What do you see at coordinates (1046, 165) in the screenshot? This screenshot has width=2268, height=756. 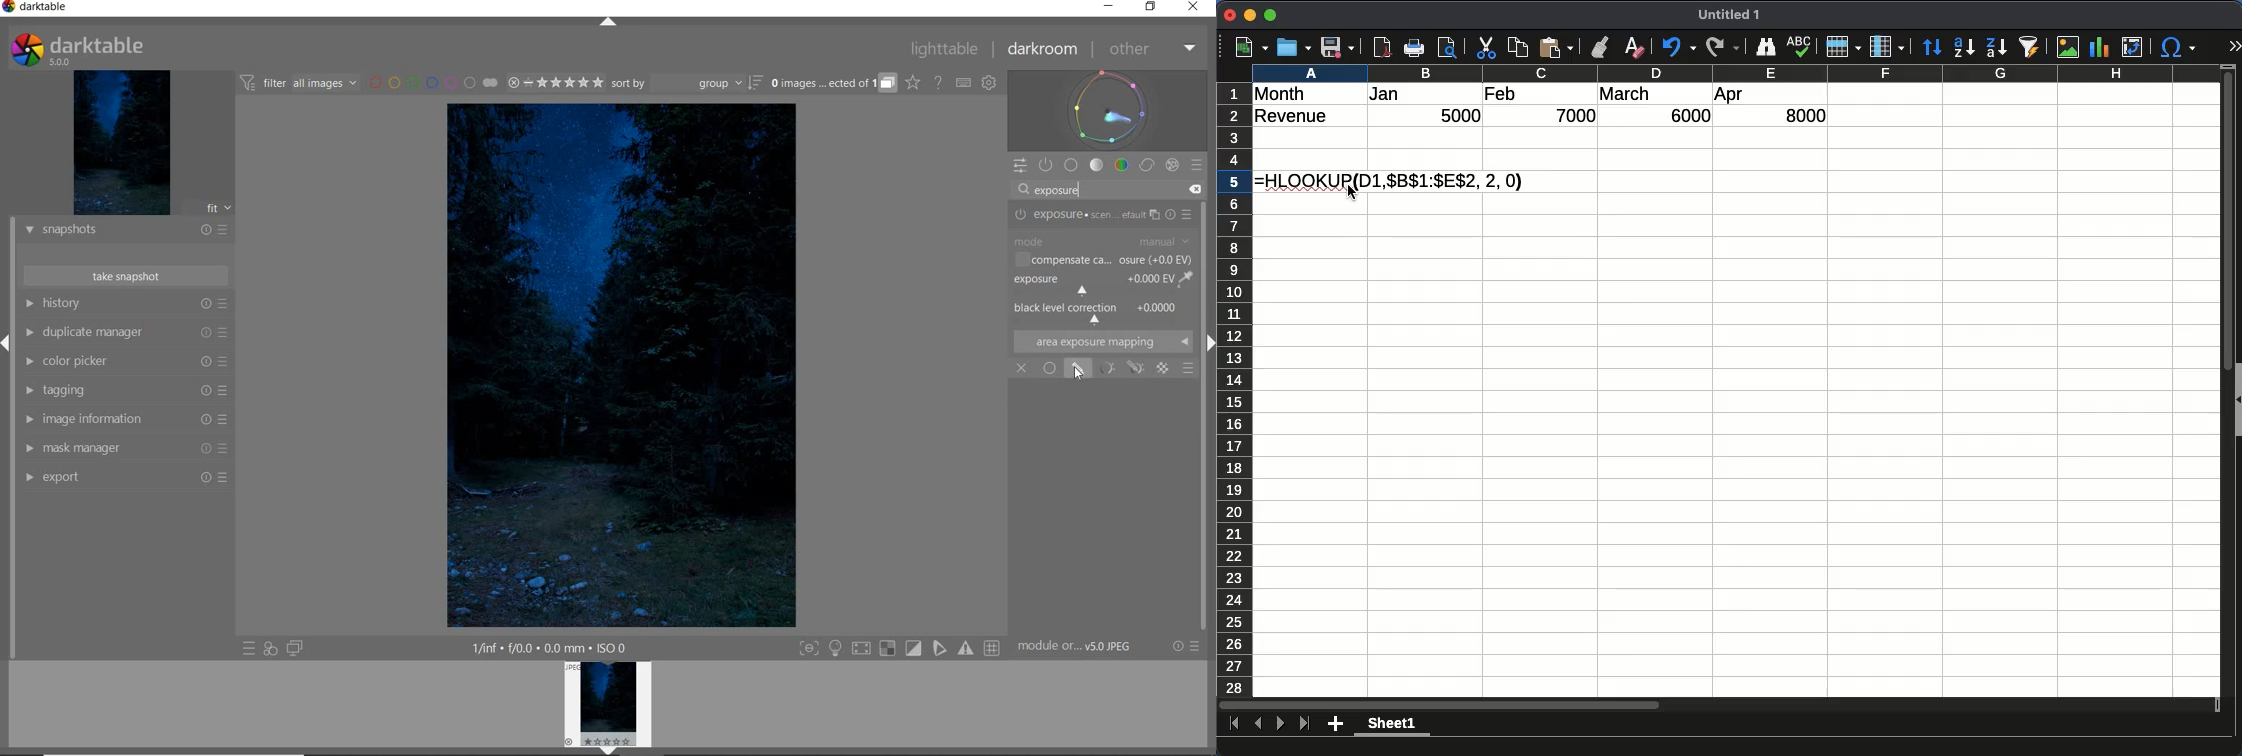 I see `SHOW ONLY ACTIVE MODULES` at bounding box center [1046, 165].